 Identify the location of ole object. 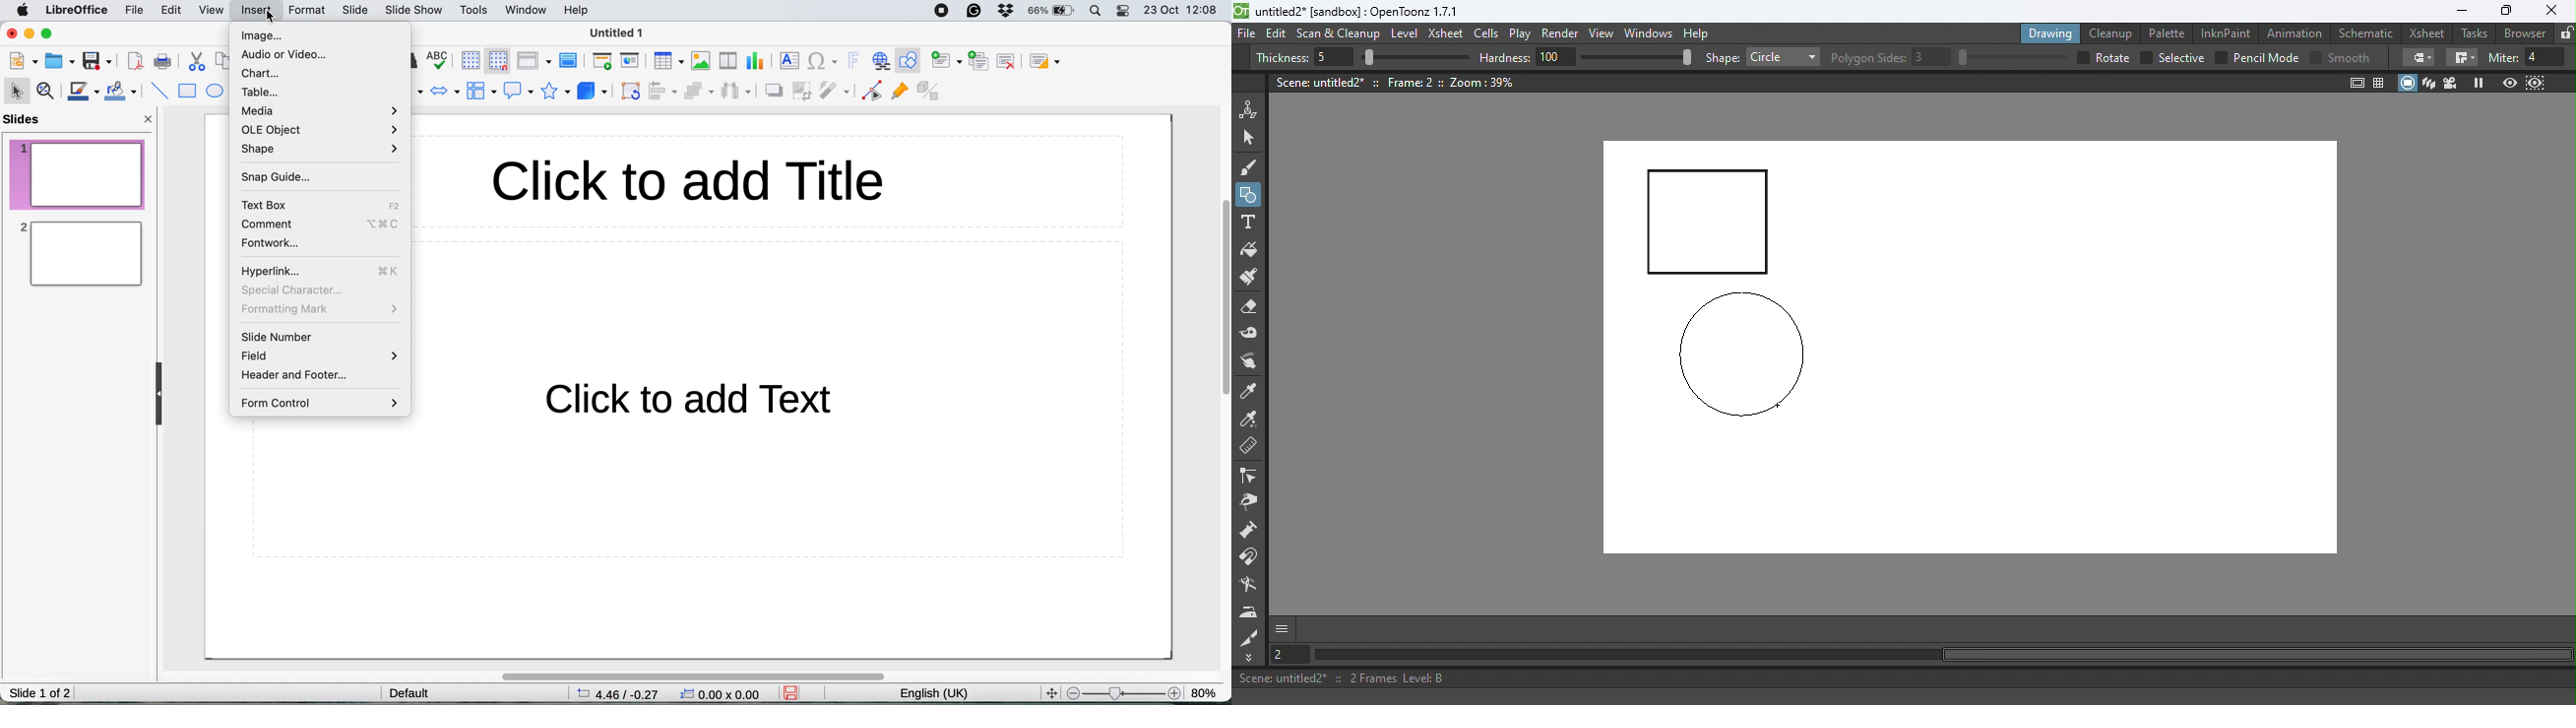
(322, 129).